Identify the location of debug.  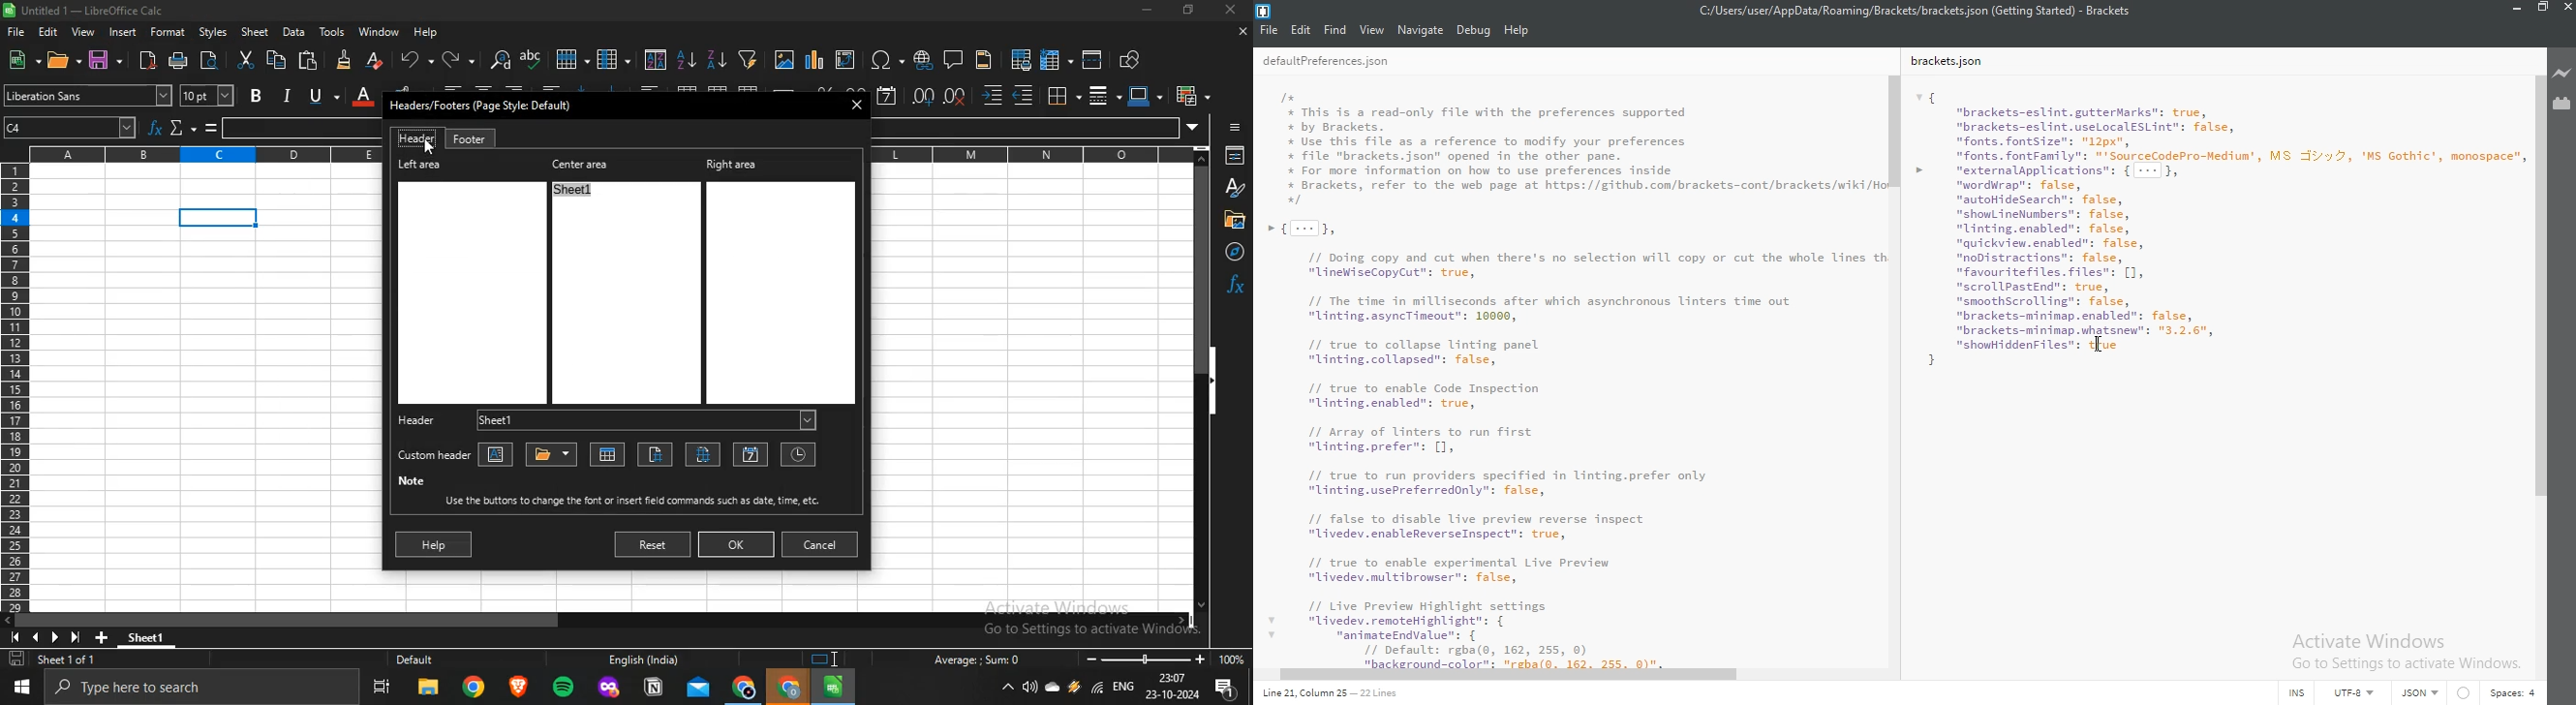
(1474, 29).